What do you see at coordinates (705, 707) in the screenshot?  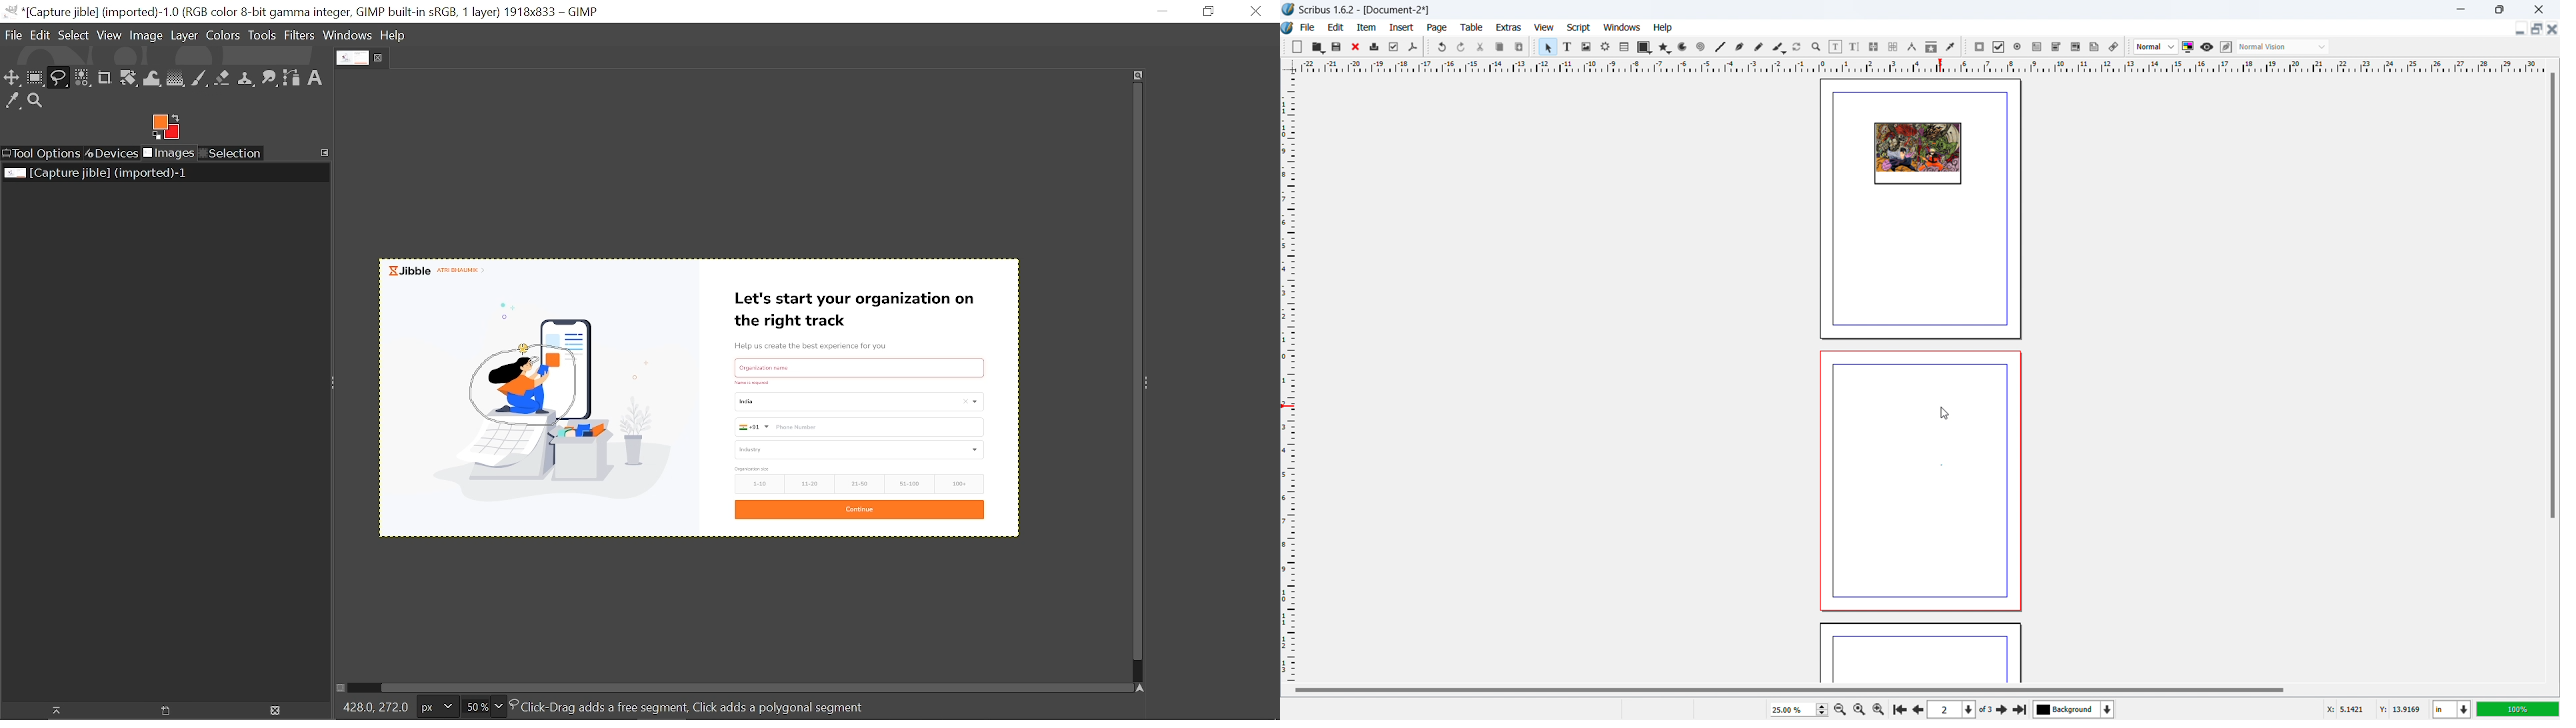 I see `Click-Drag adds a free segment, Click adds a polygonal segment` at bounding box center [705, 707].